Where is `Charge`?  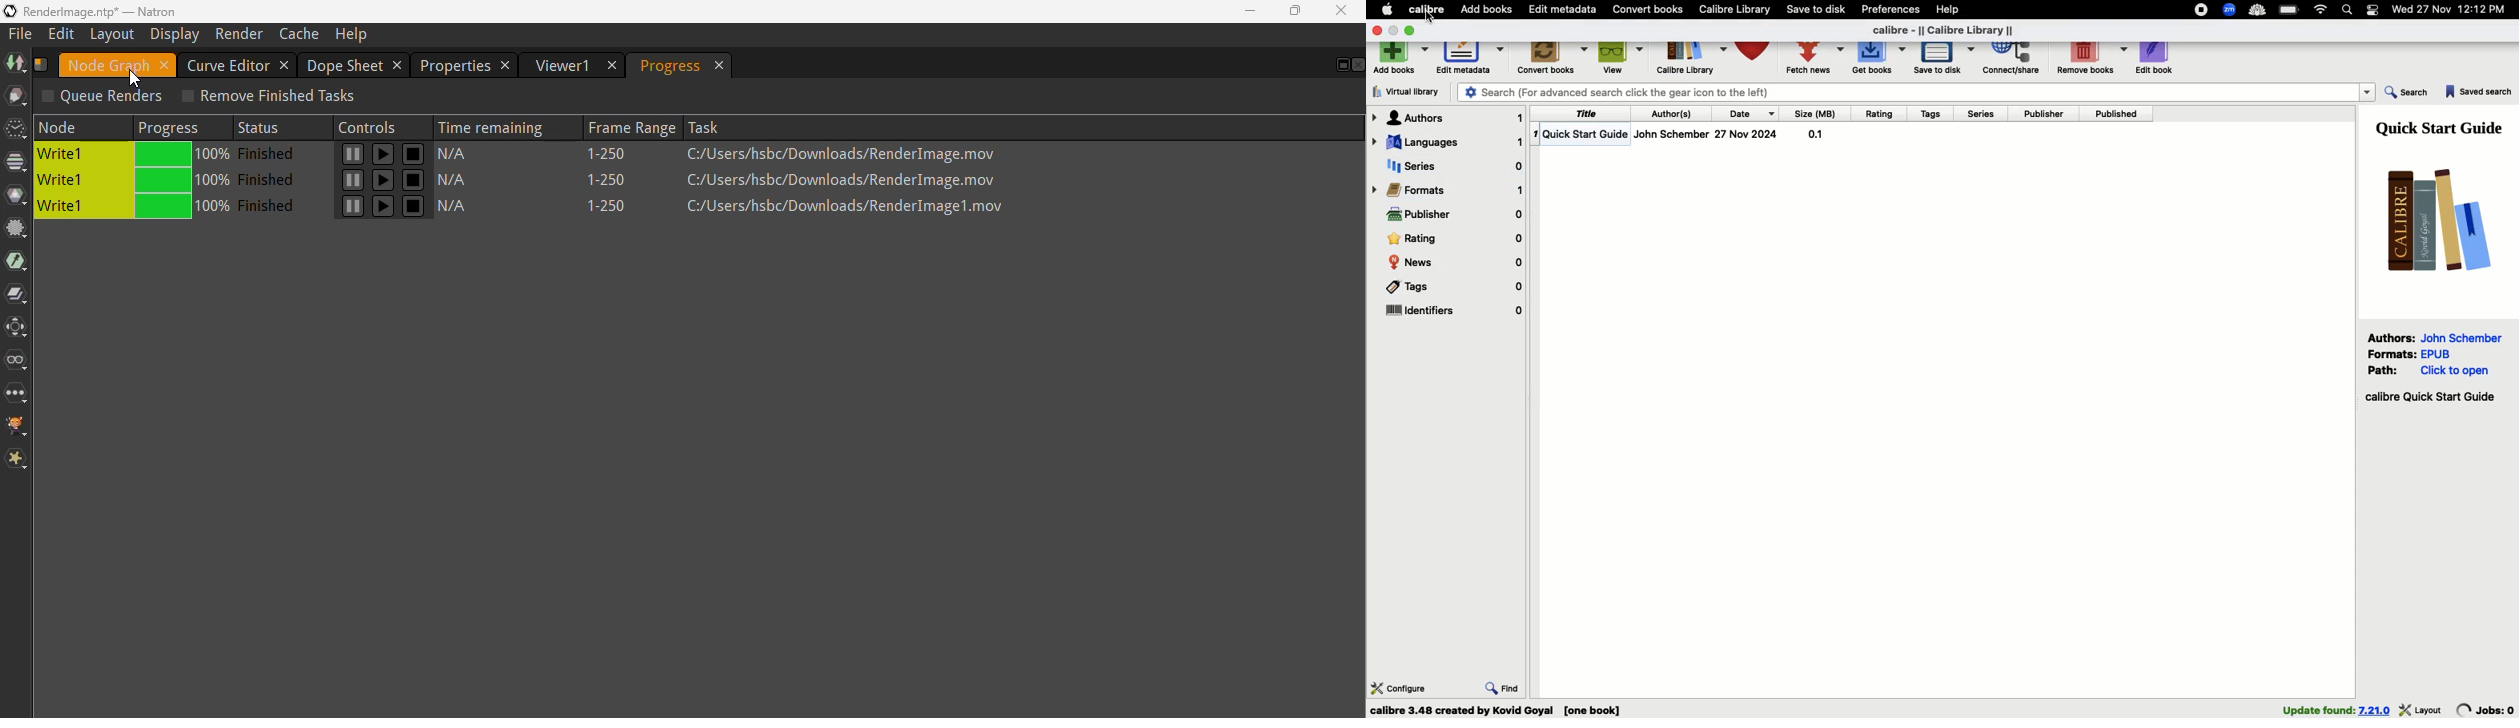
Charge is located at coordinates (2291, 10).